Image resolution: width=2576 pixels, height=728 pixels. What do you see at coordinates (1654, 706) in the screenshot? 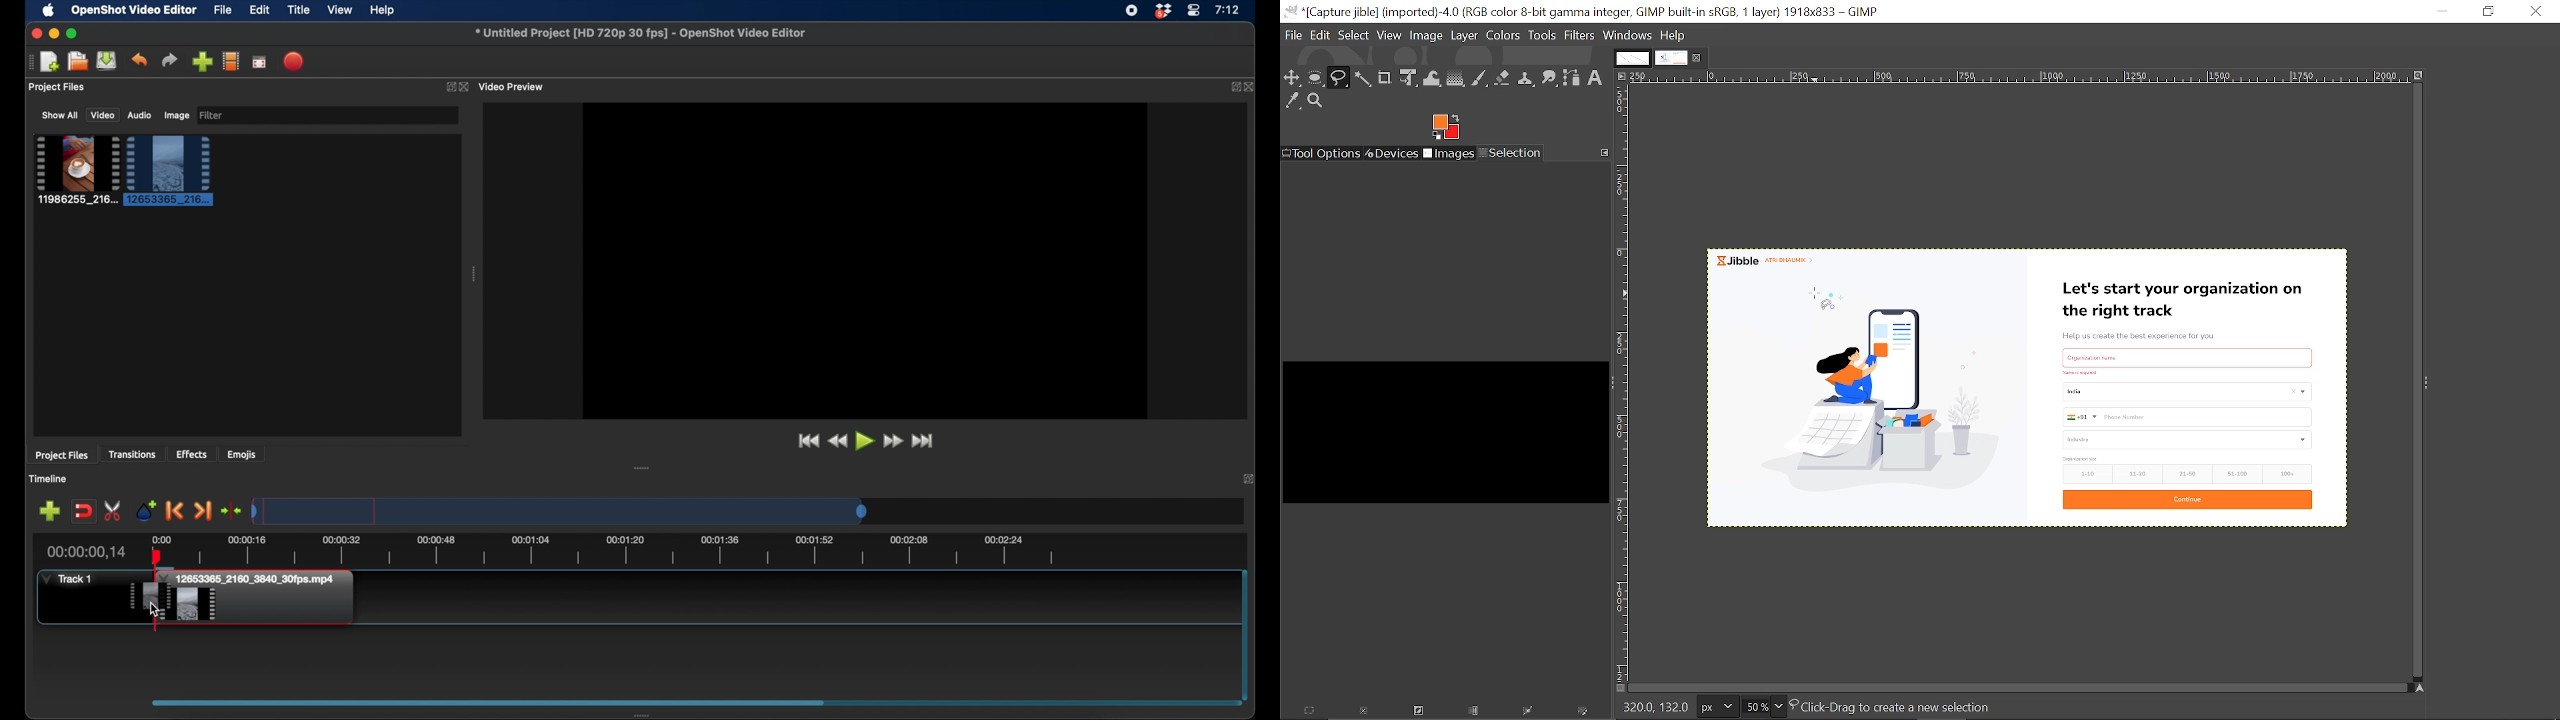
I see `coordinates` at bounding box center [1654, 706].